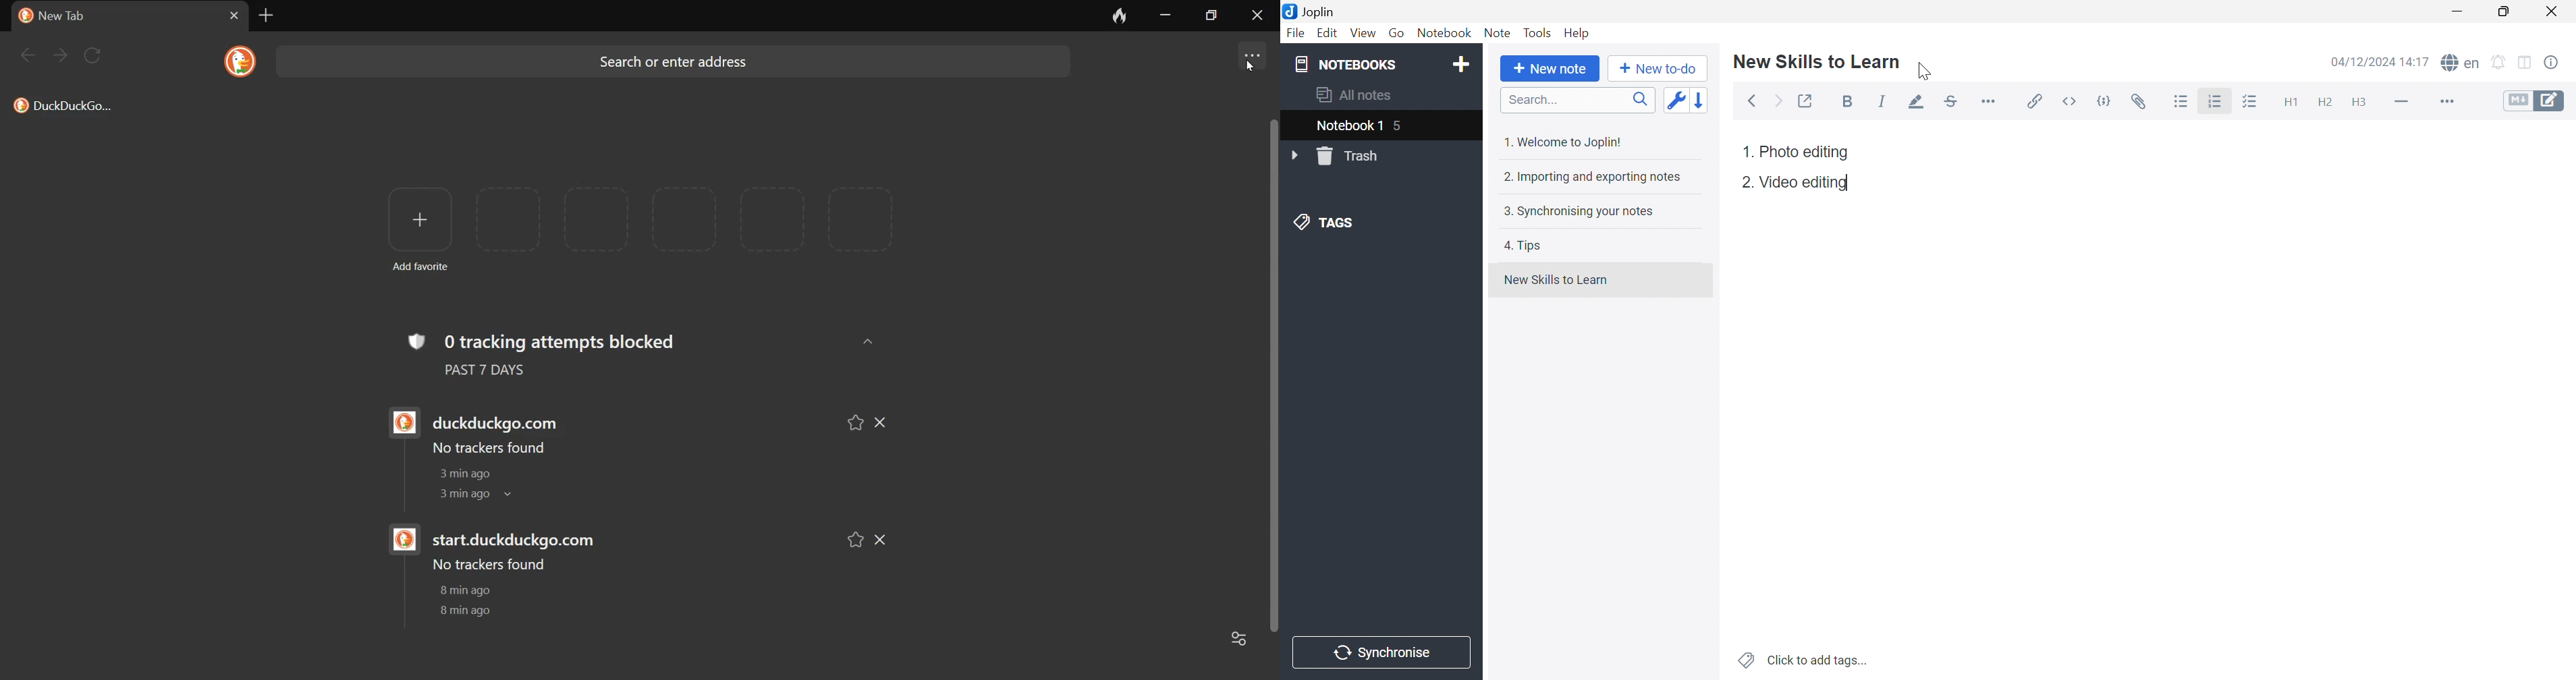 This screenshot has width=2576, height=700. I want to click on Note properties, so click(2551, 63).